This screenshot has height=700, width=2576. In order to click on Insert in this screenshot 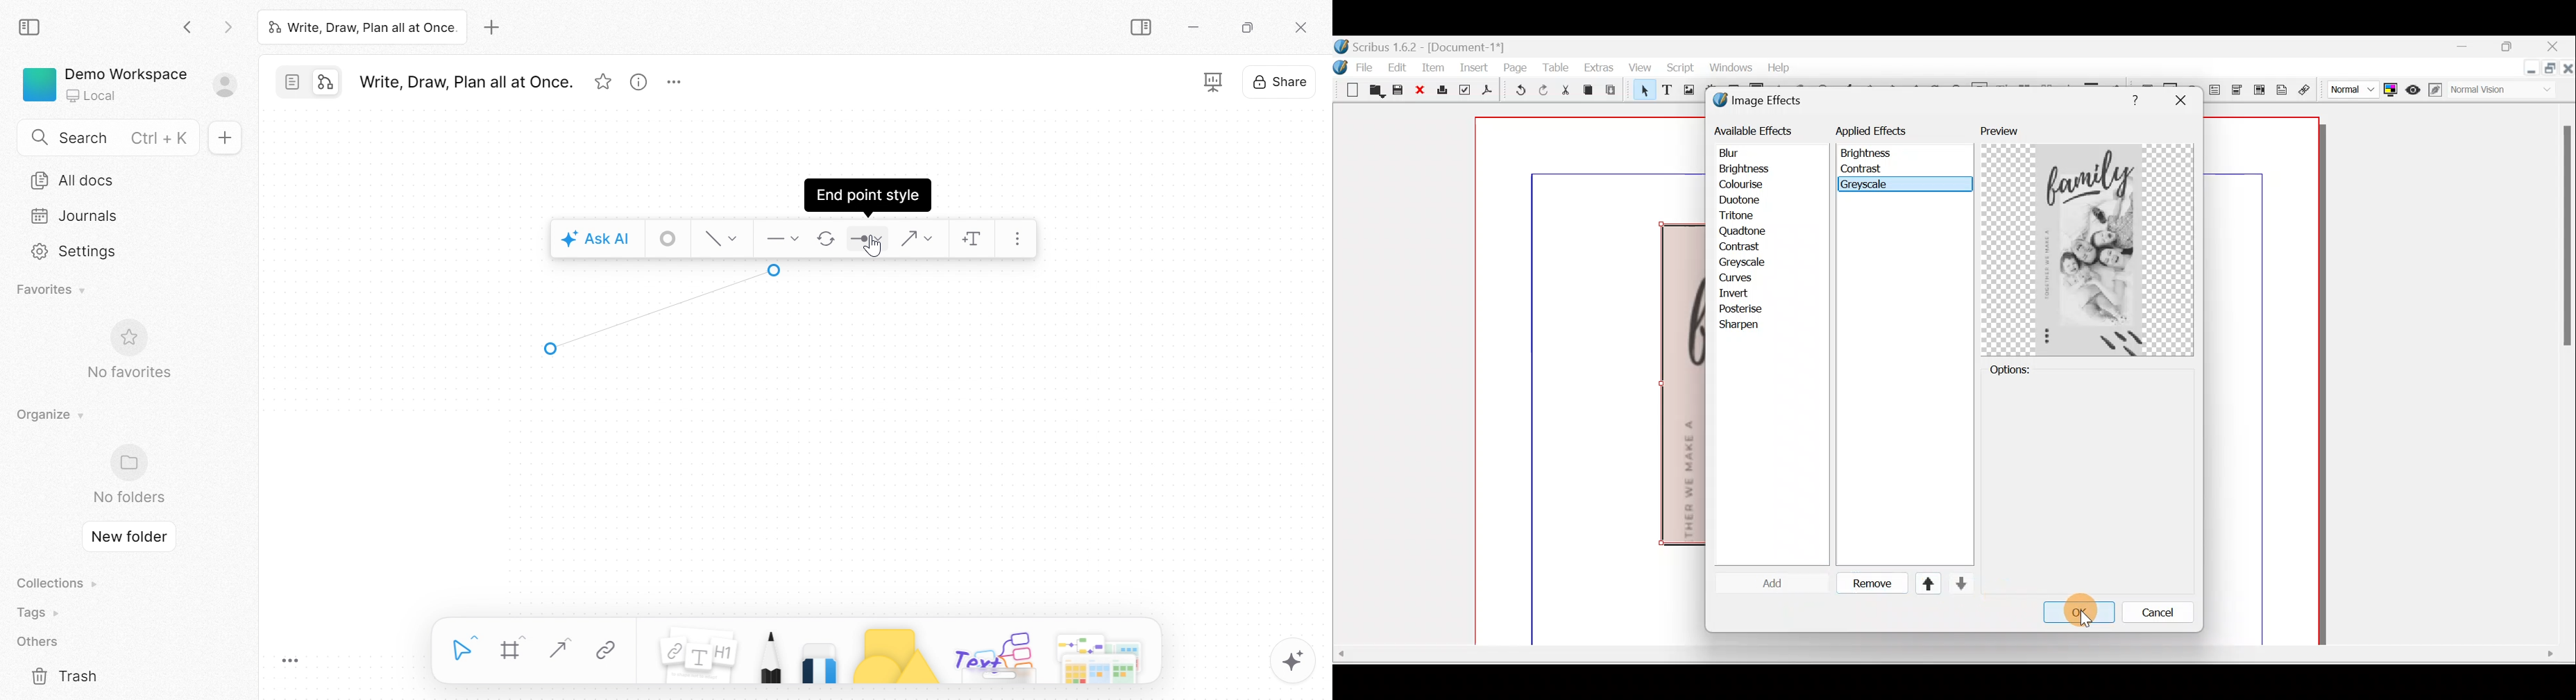, I will do `click(1474, 71)`.